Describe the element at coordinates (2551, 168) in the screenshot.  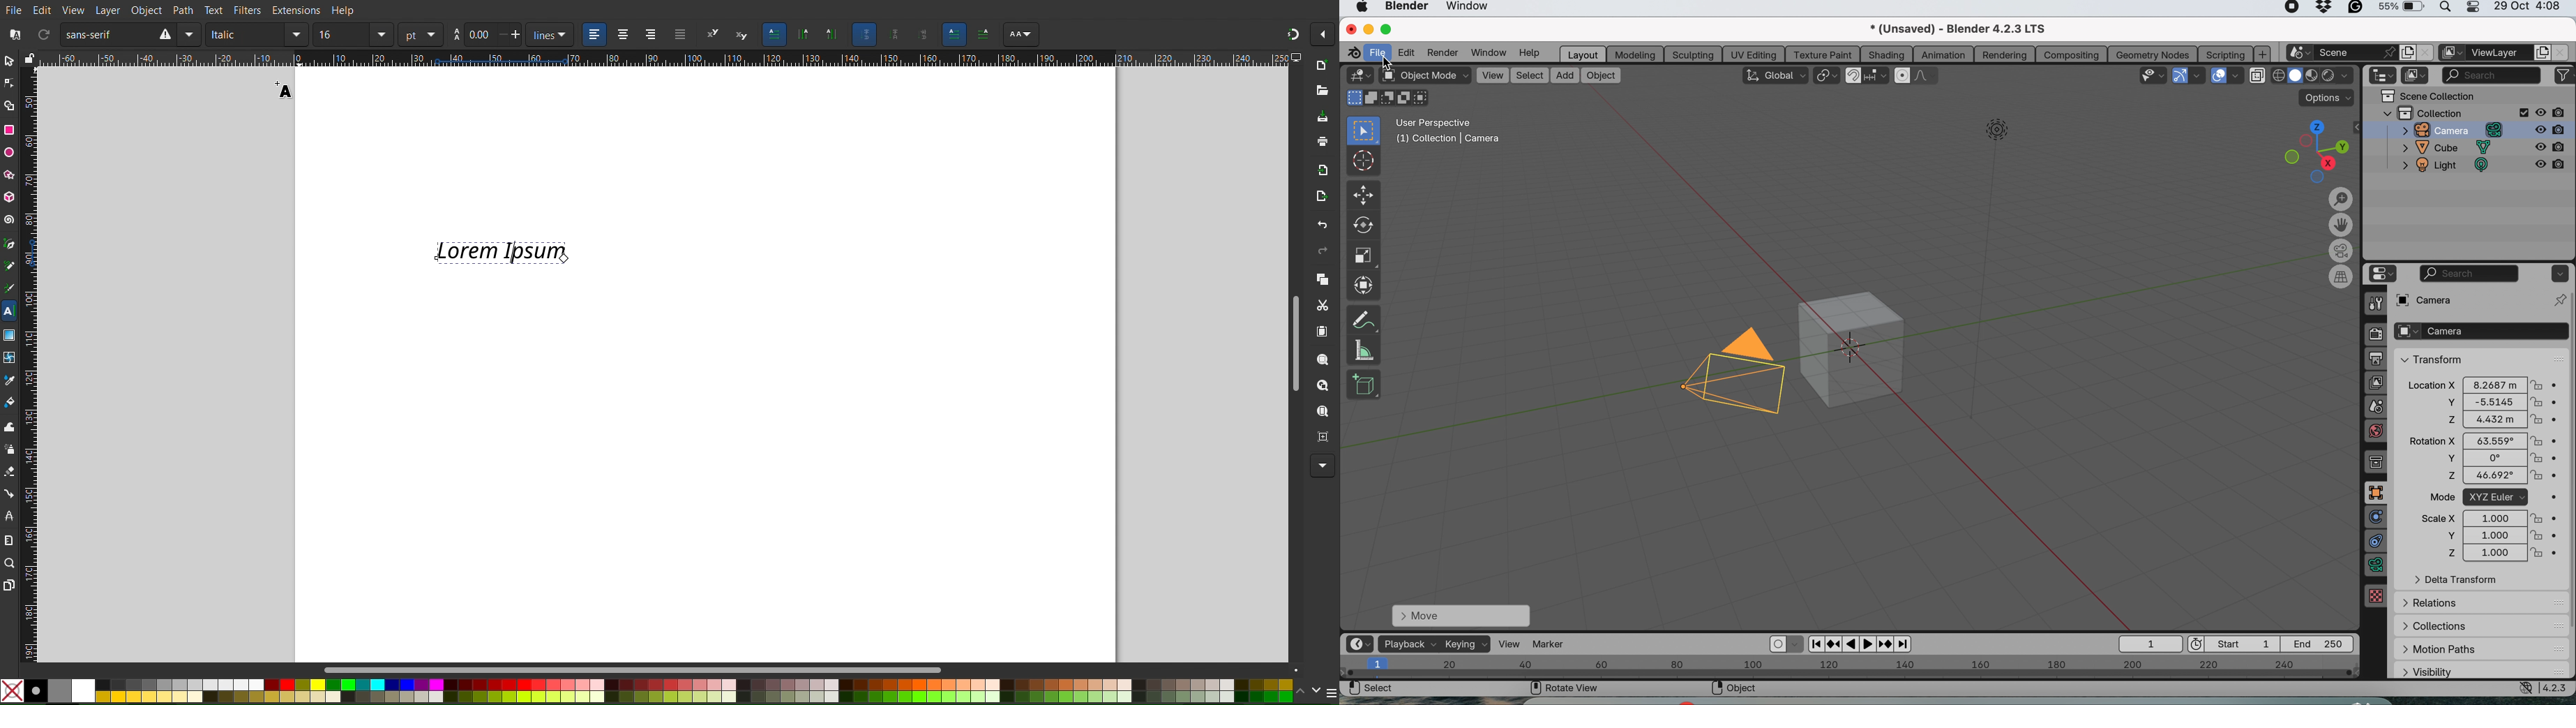
I see `disable in render` at that location.